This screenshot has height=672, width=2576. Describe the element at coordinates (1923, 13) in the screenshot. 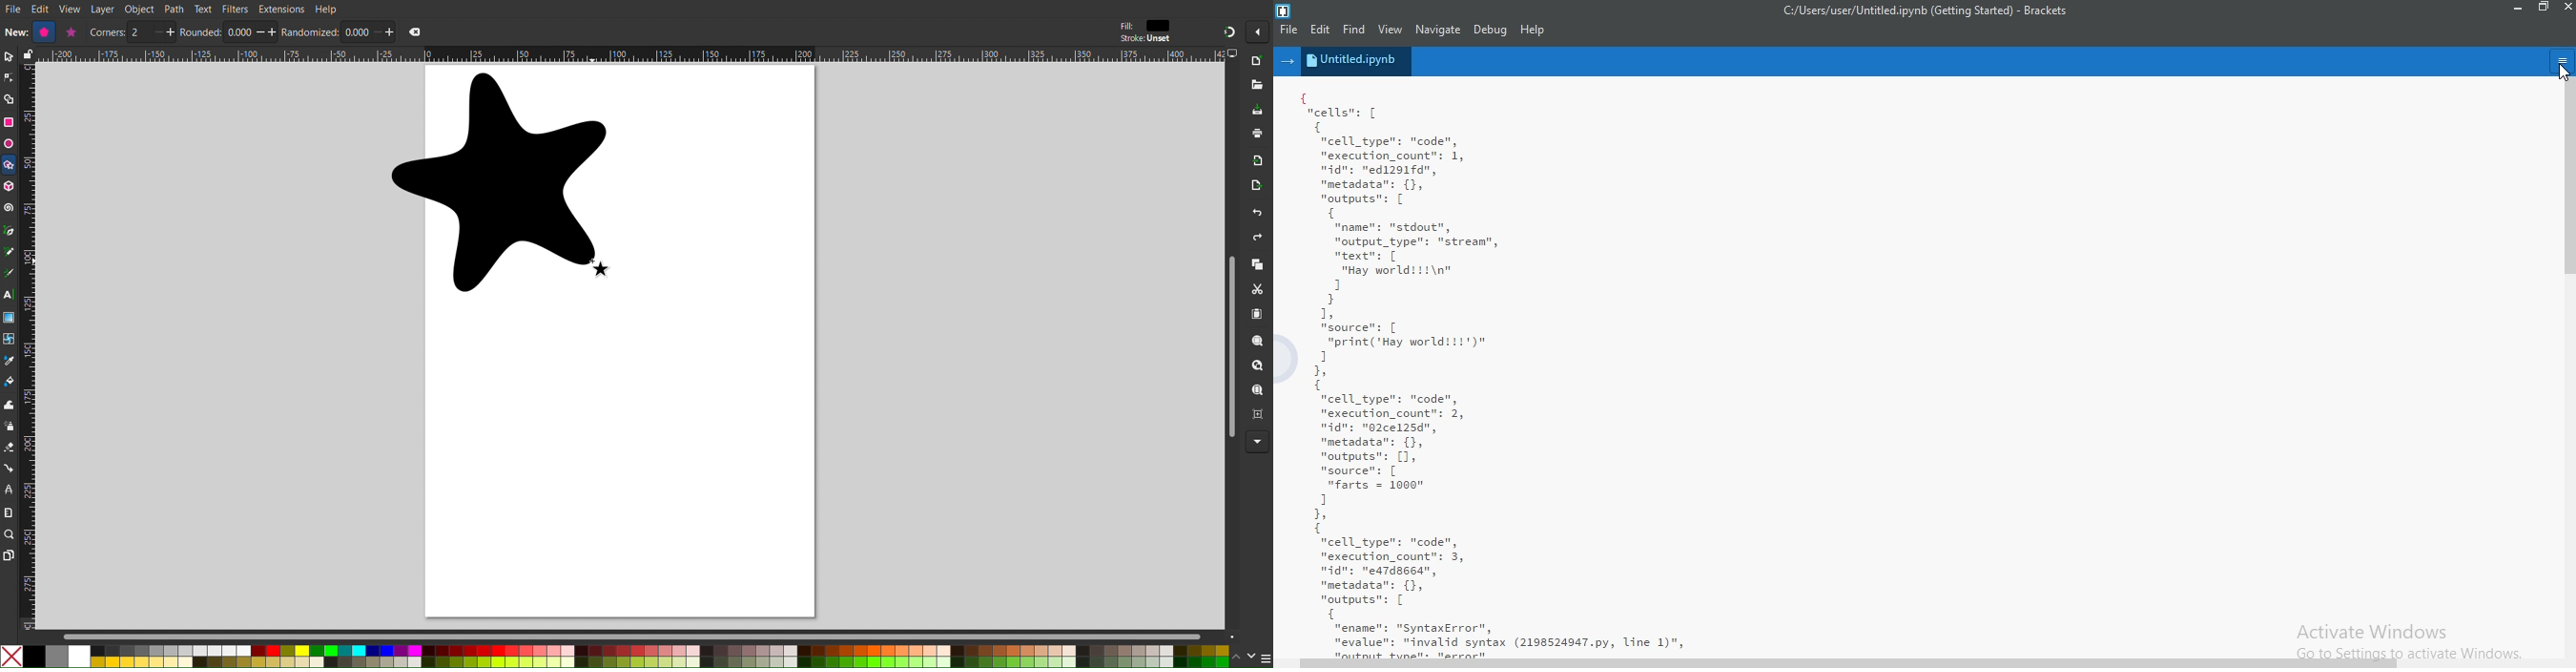

I see `c:/users/user/untitled.ipynb (getting started)-brackets` at that location.